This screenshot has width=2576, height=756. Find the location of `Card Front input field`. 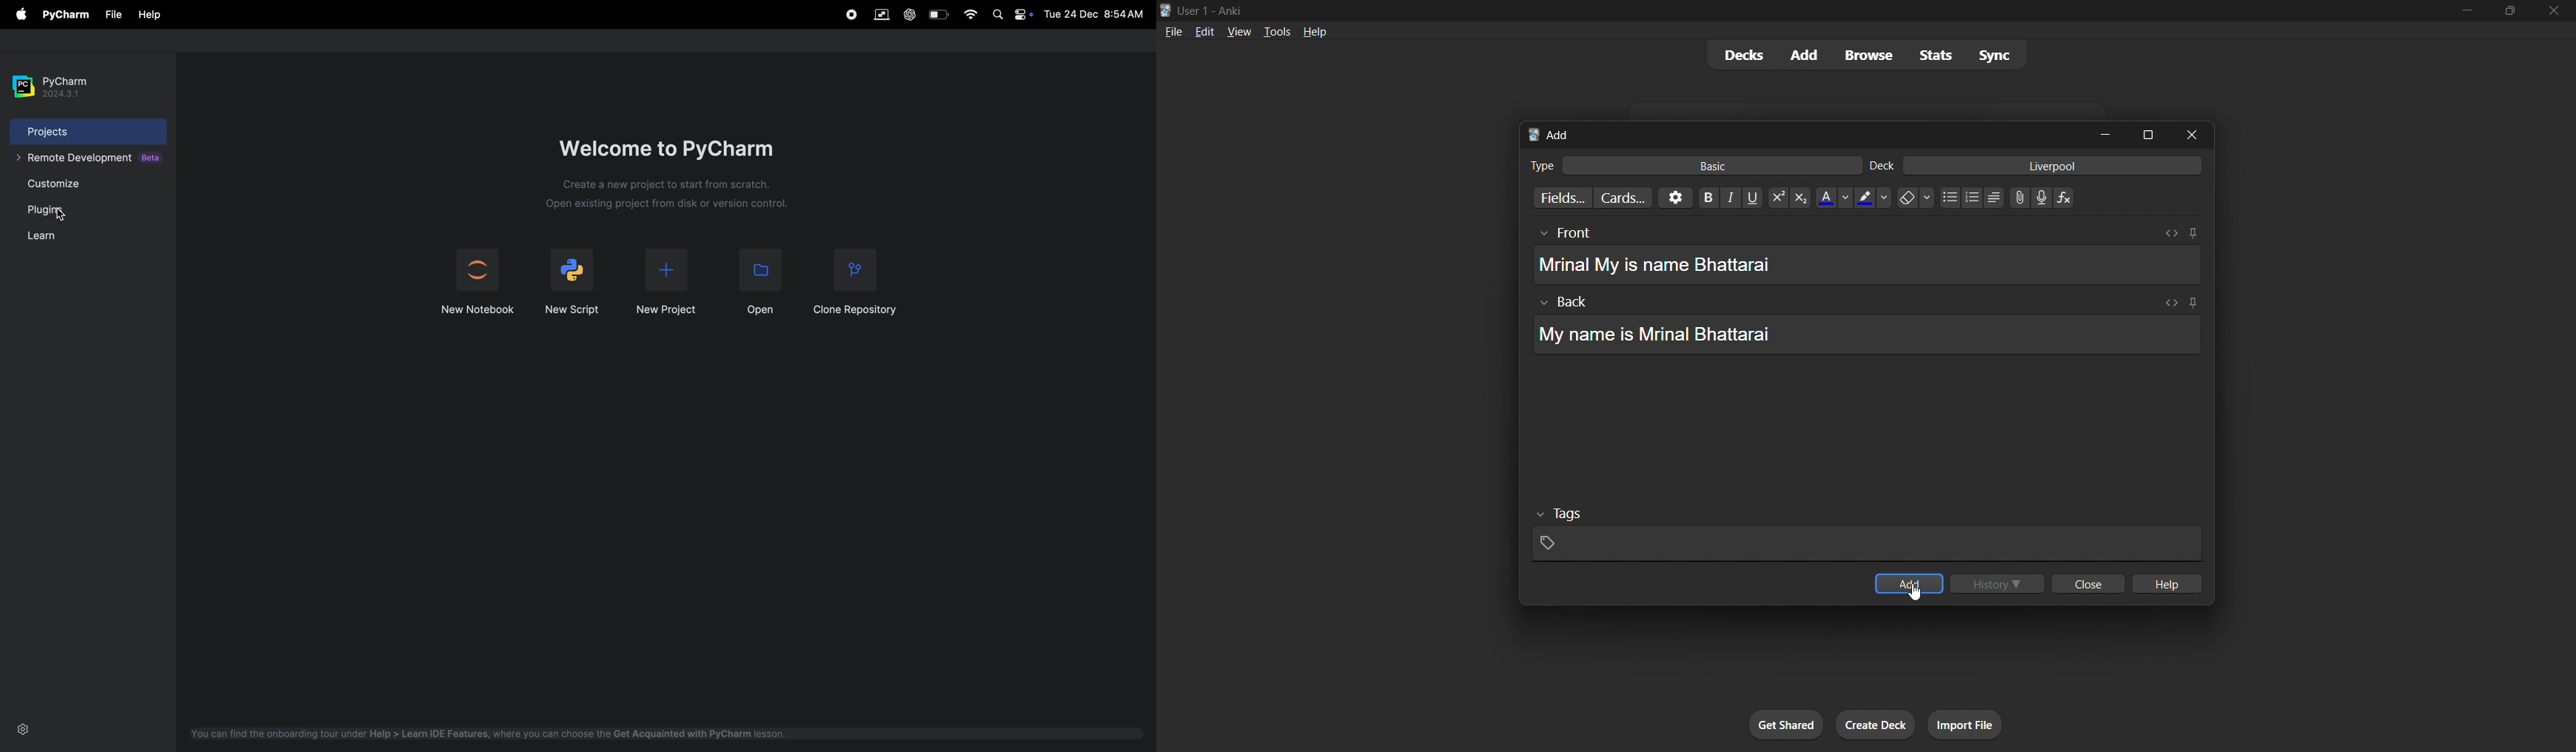

Card Front input field is located at coordinates (1871, 255).